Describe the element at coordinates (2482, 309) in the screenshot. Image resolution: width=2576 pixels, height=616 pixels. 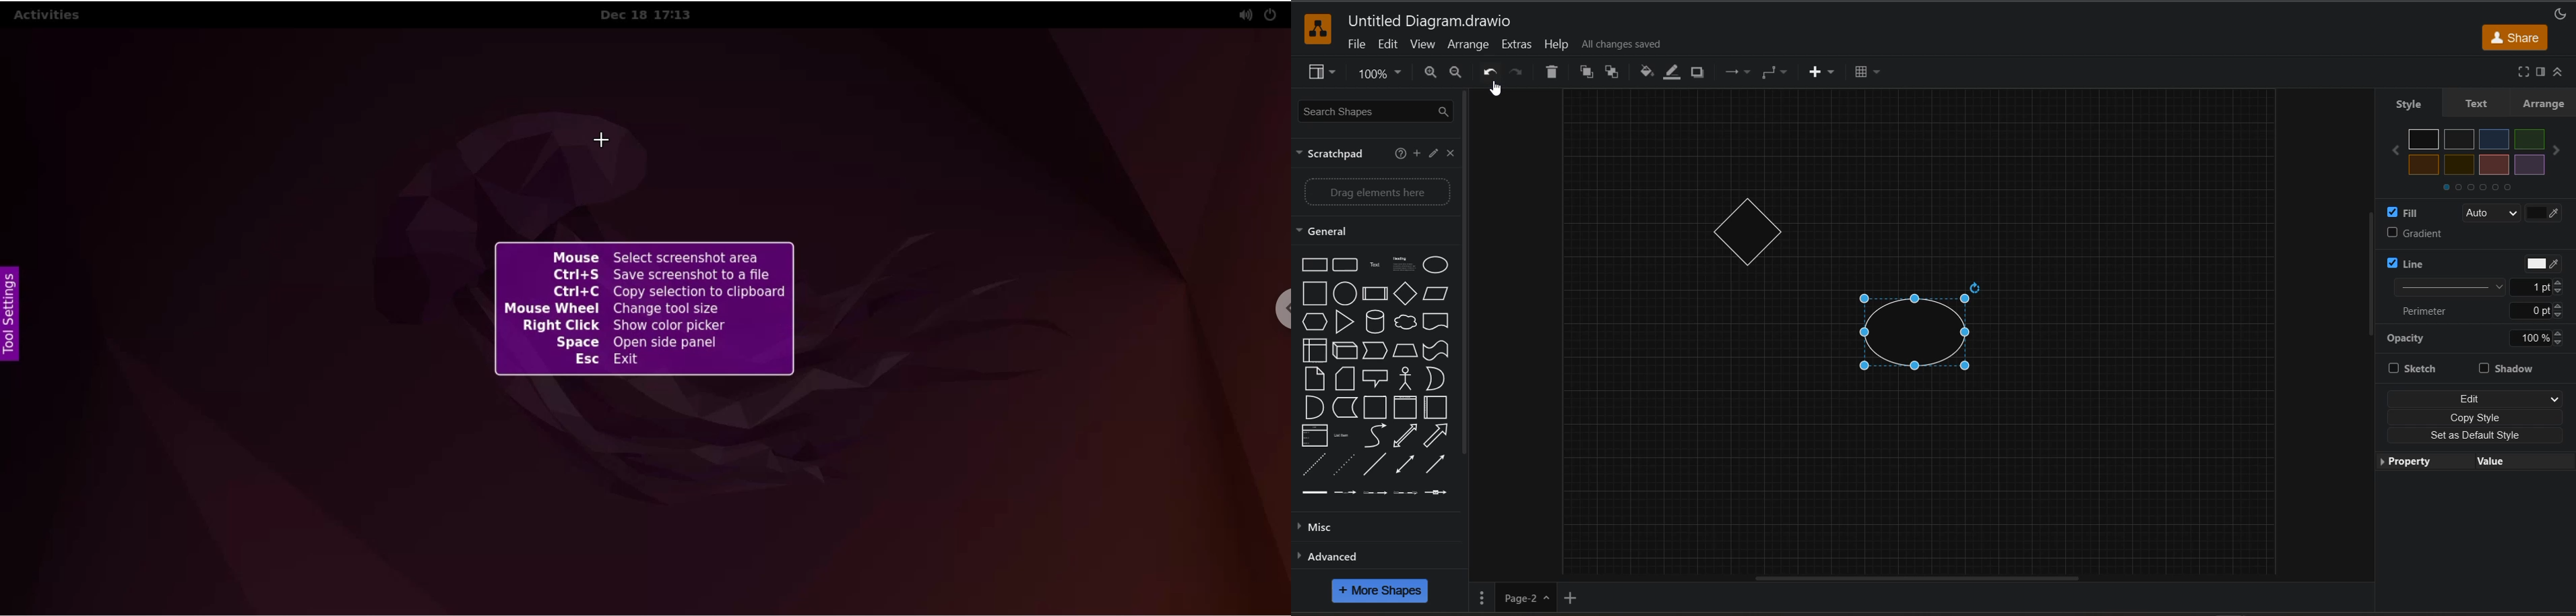
I see `perimeter` at that location.